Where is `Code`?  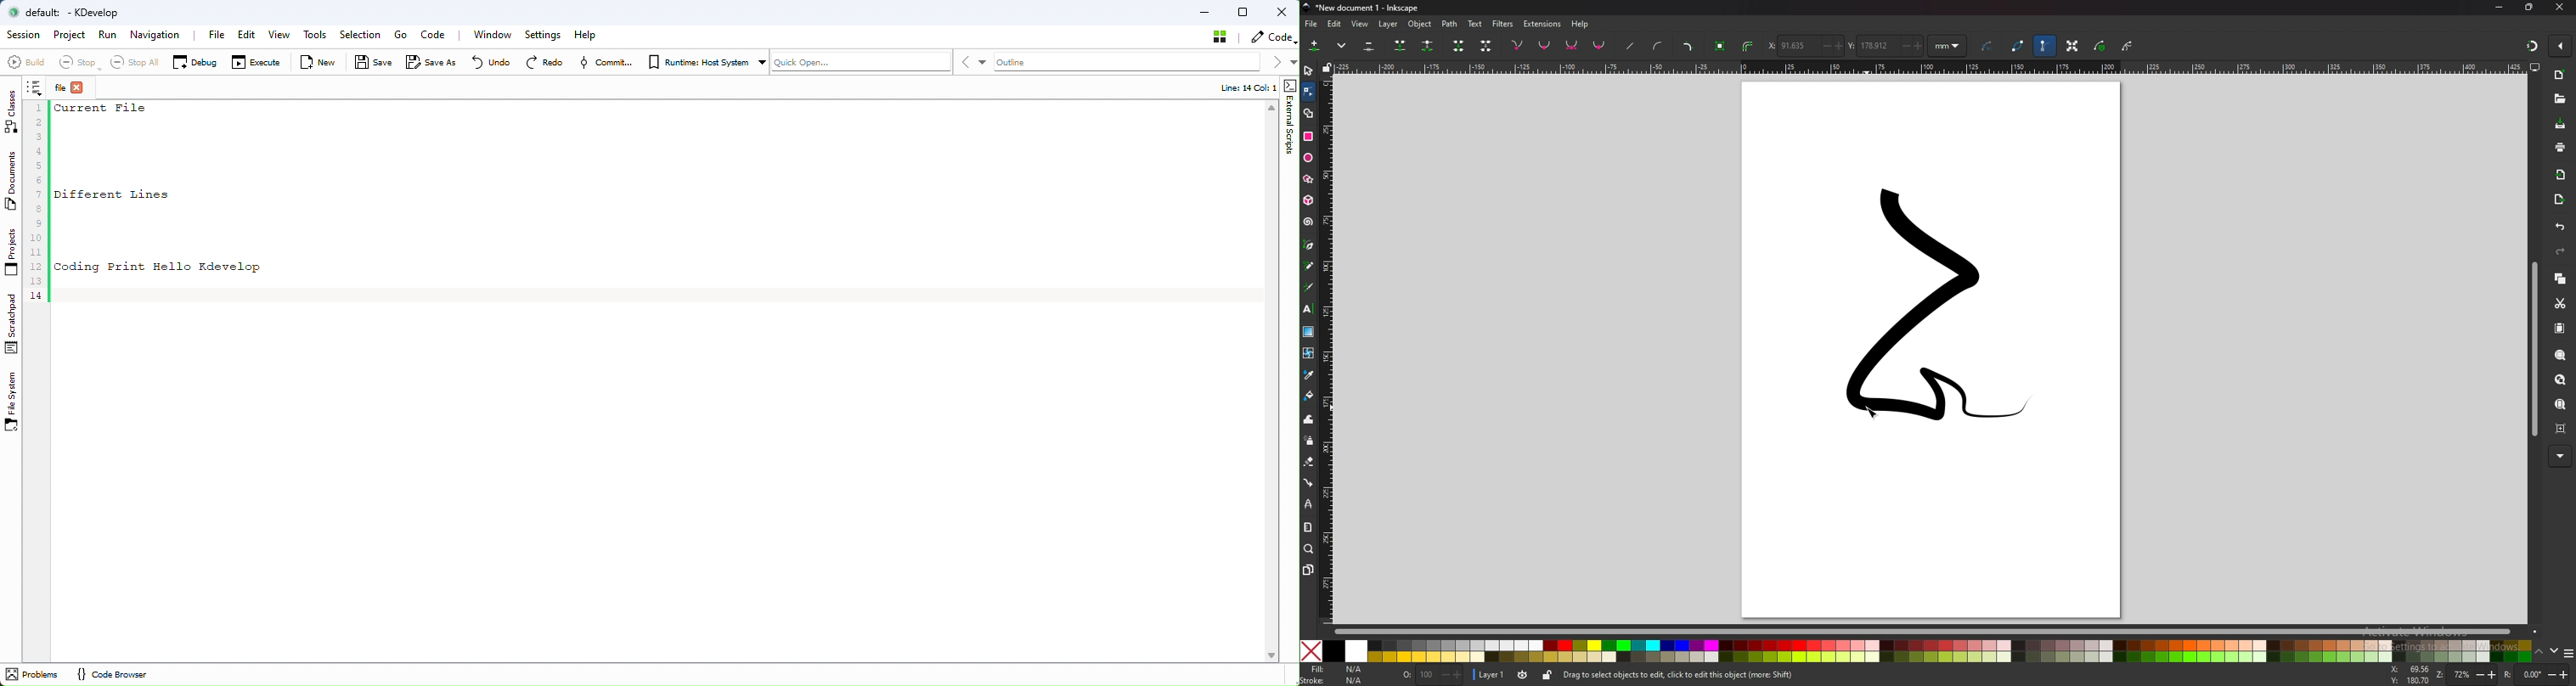 Code is located at coordinates (1271, 37).